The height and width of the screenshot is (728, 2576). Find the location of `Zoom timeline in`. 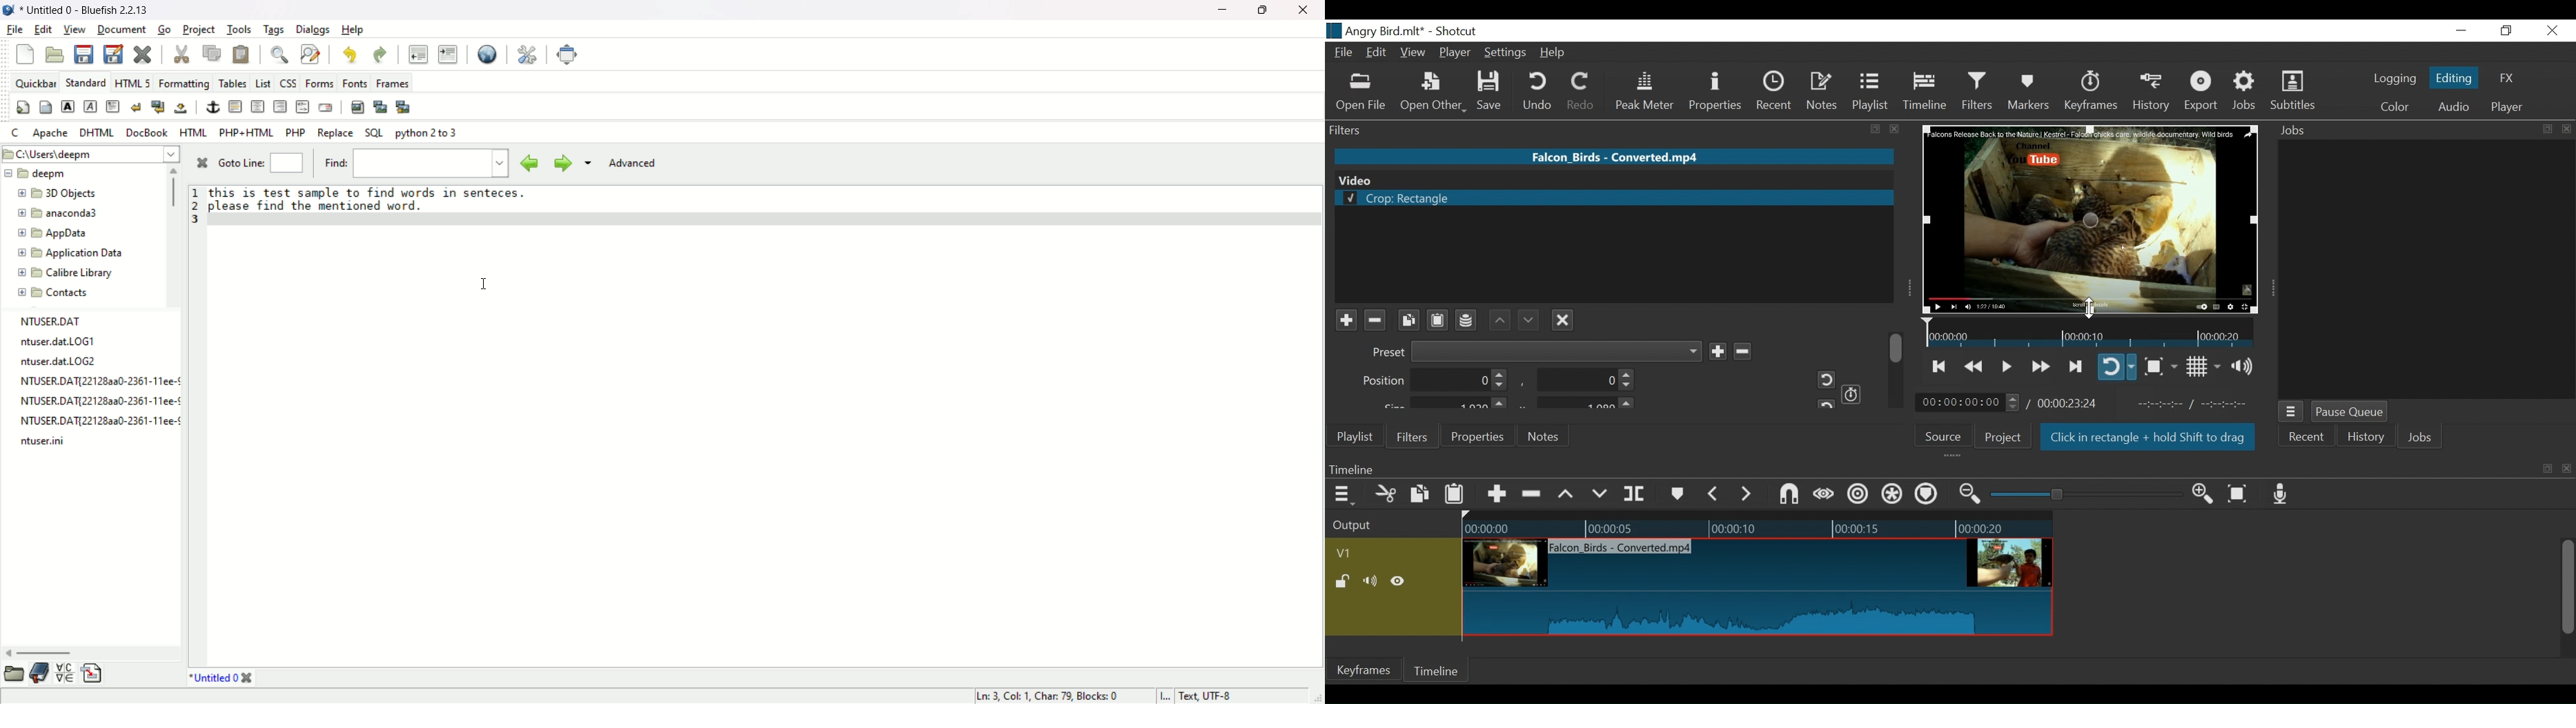

Zoom timeline in is located at coordinates (2207, 495).